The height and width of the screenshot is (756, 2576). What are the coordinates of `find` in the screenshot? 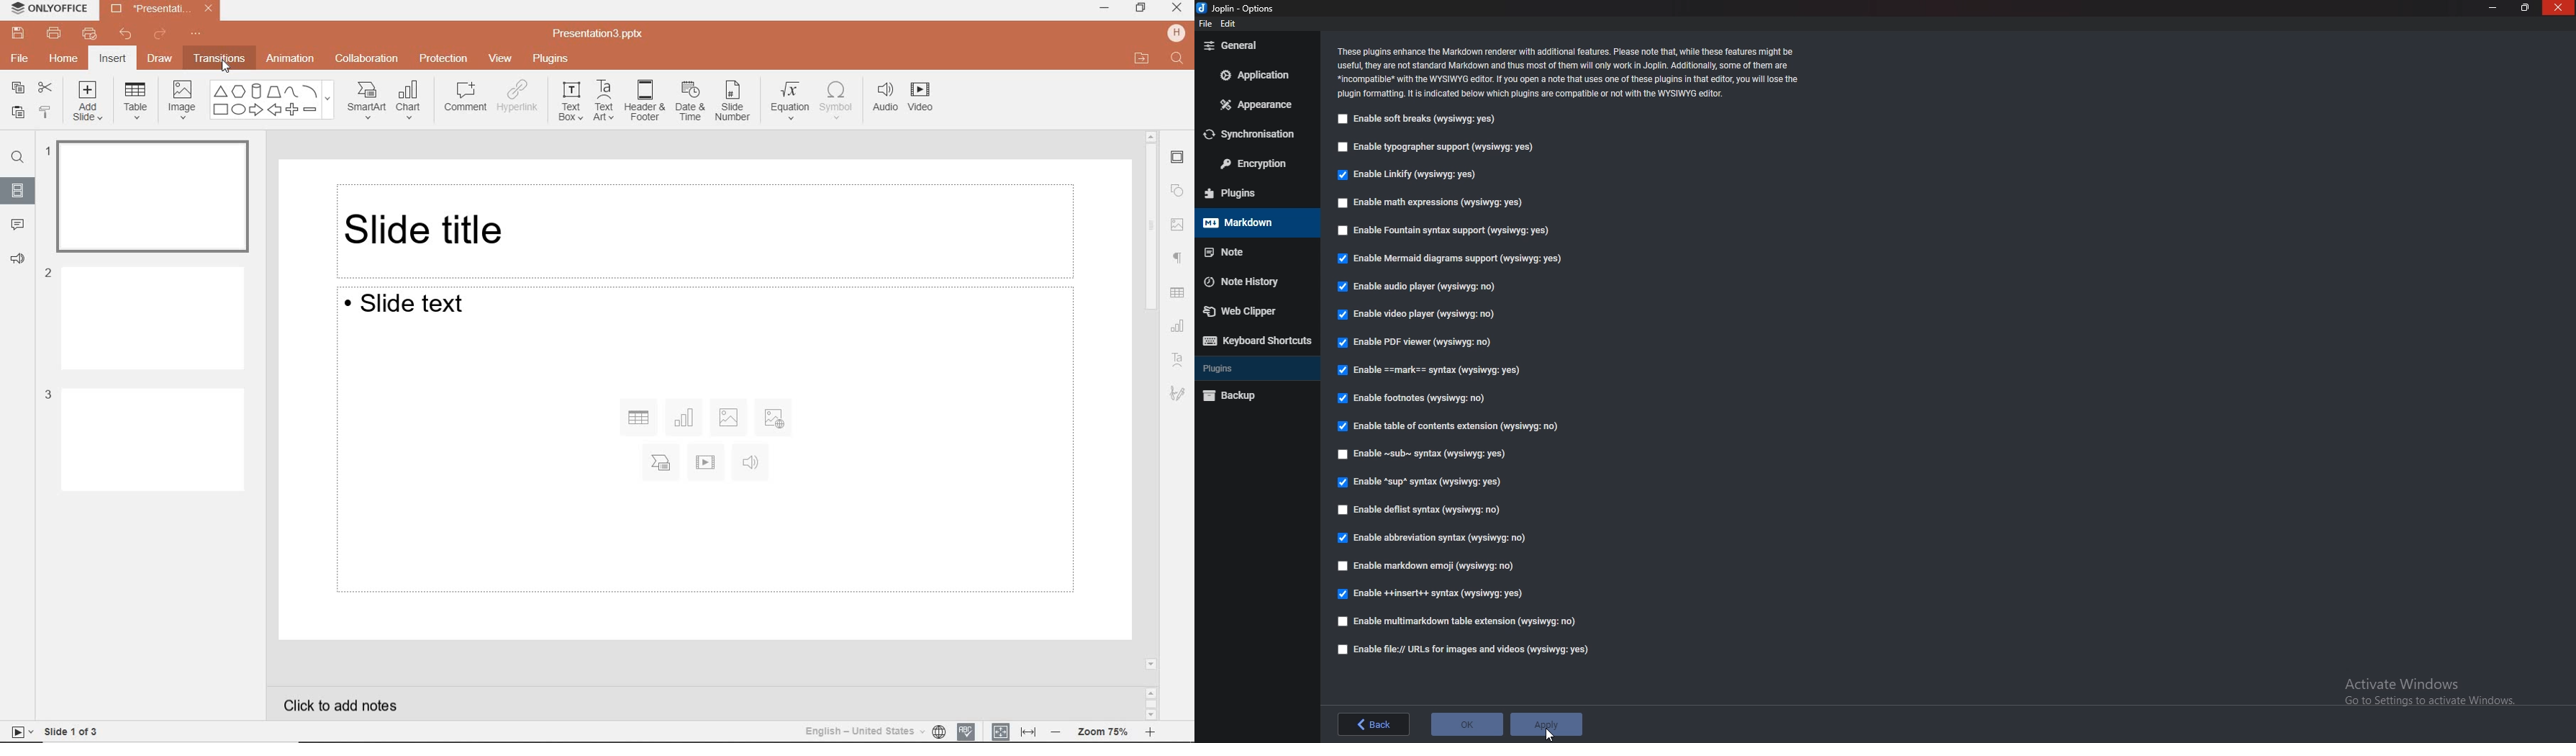 It's located at (18, 159).